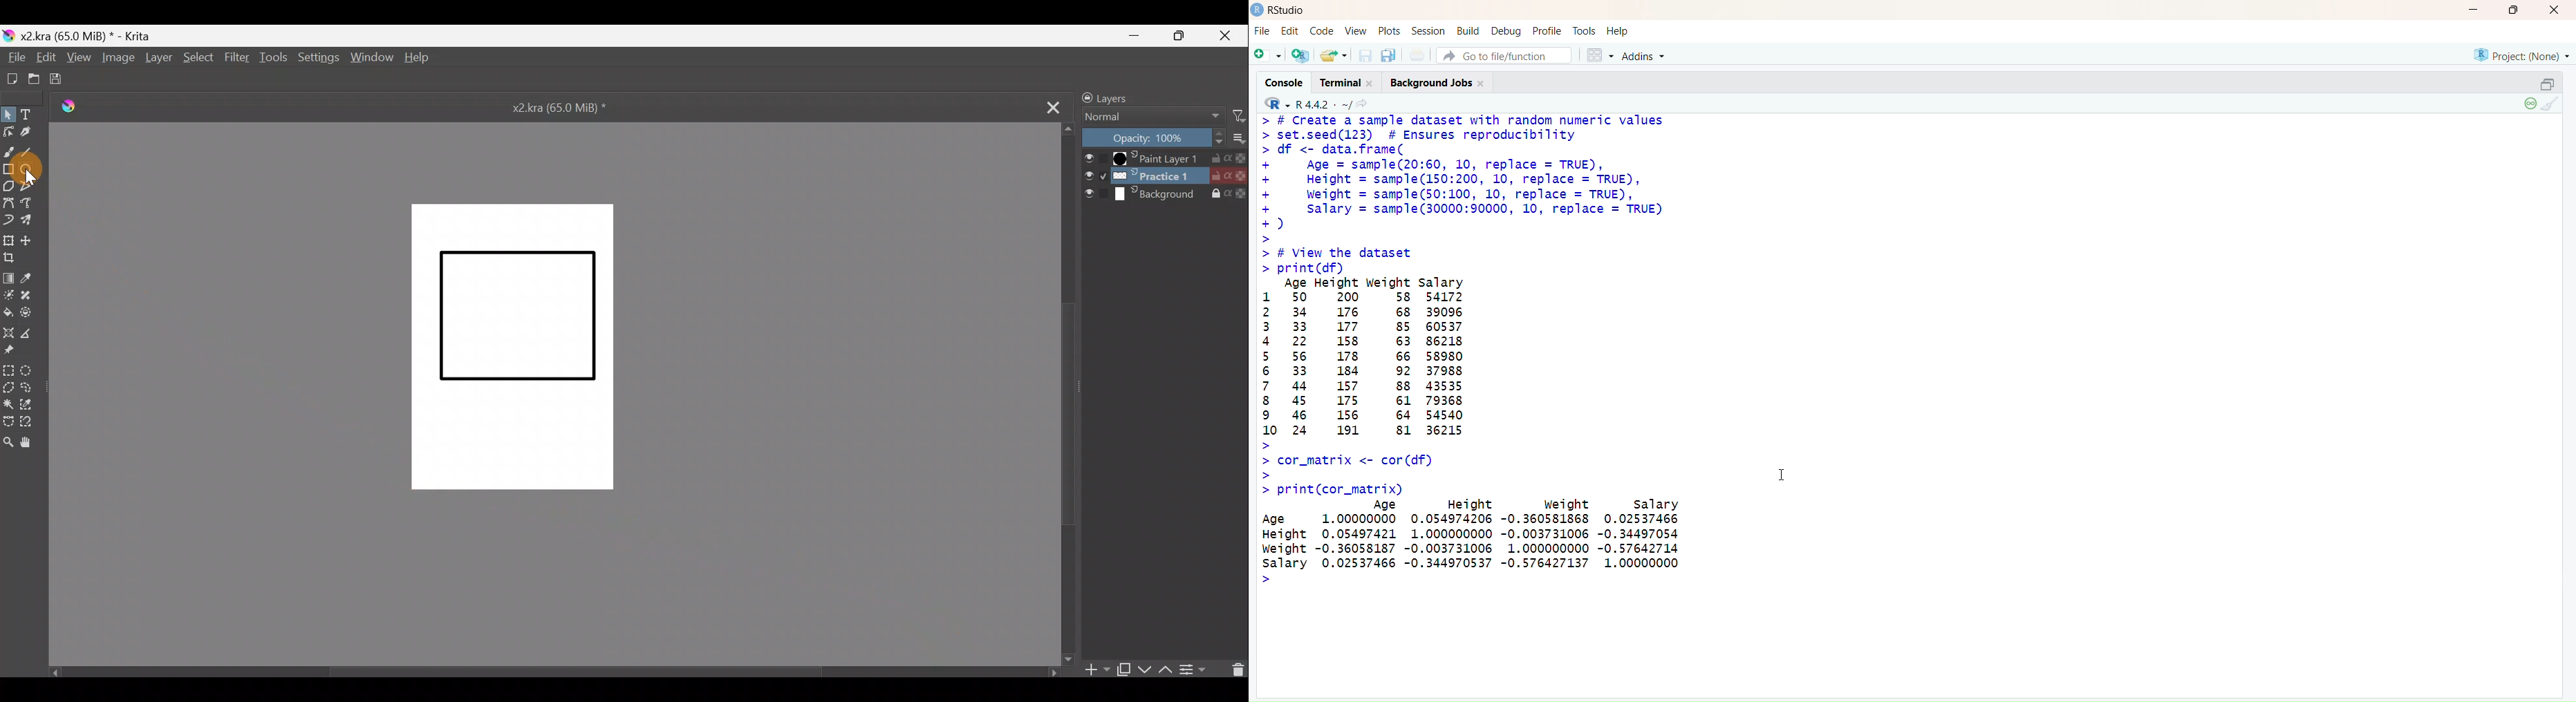  I want to click on Similar colour selection tool, so click(29, 404).